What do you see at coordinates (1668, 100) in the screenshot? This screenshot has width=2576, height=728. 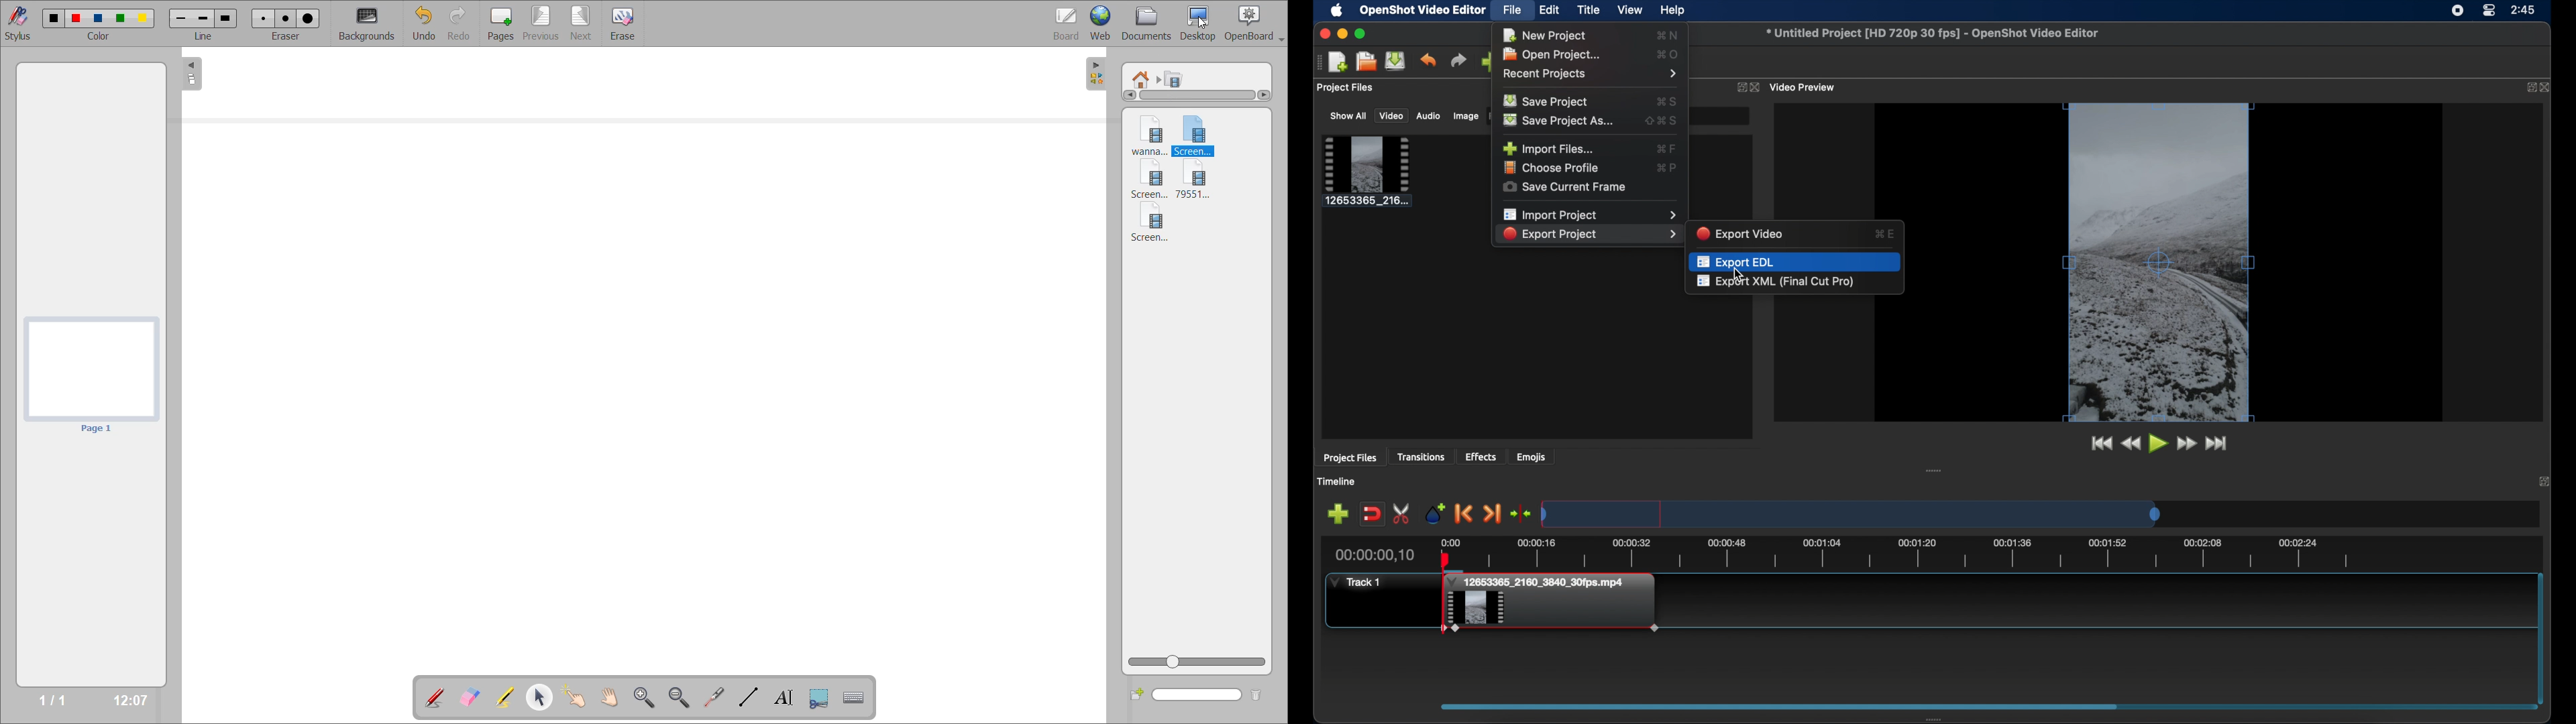 I see `save project shortcut` at bounding box center [1668, 100].